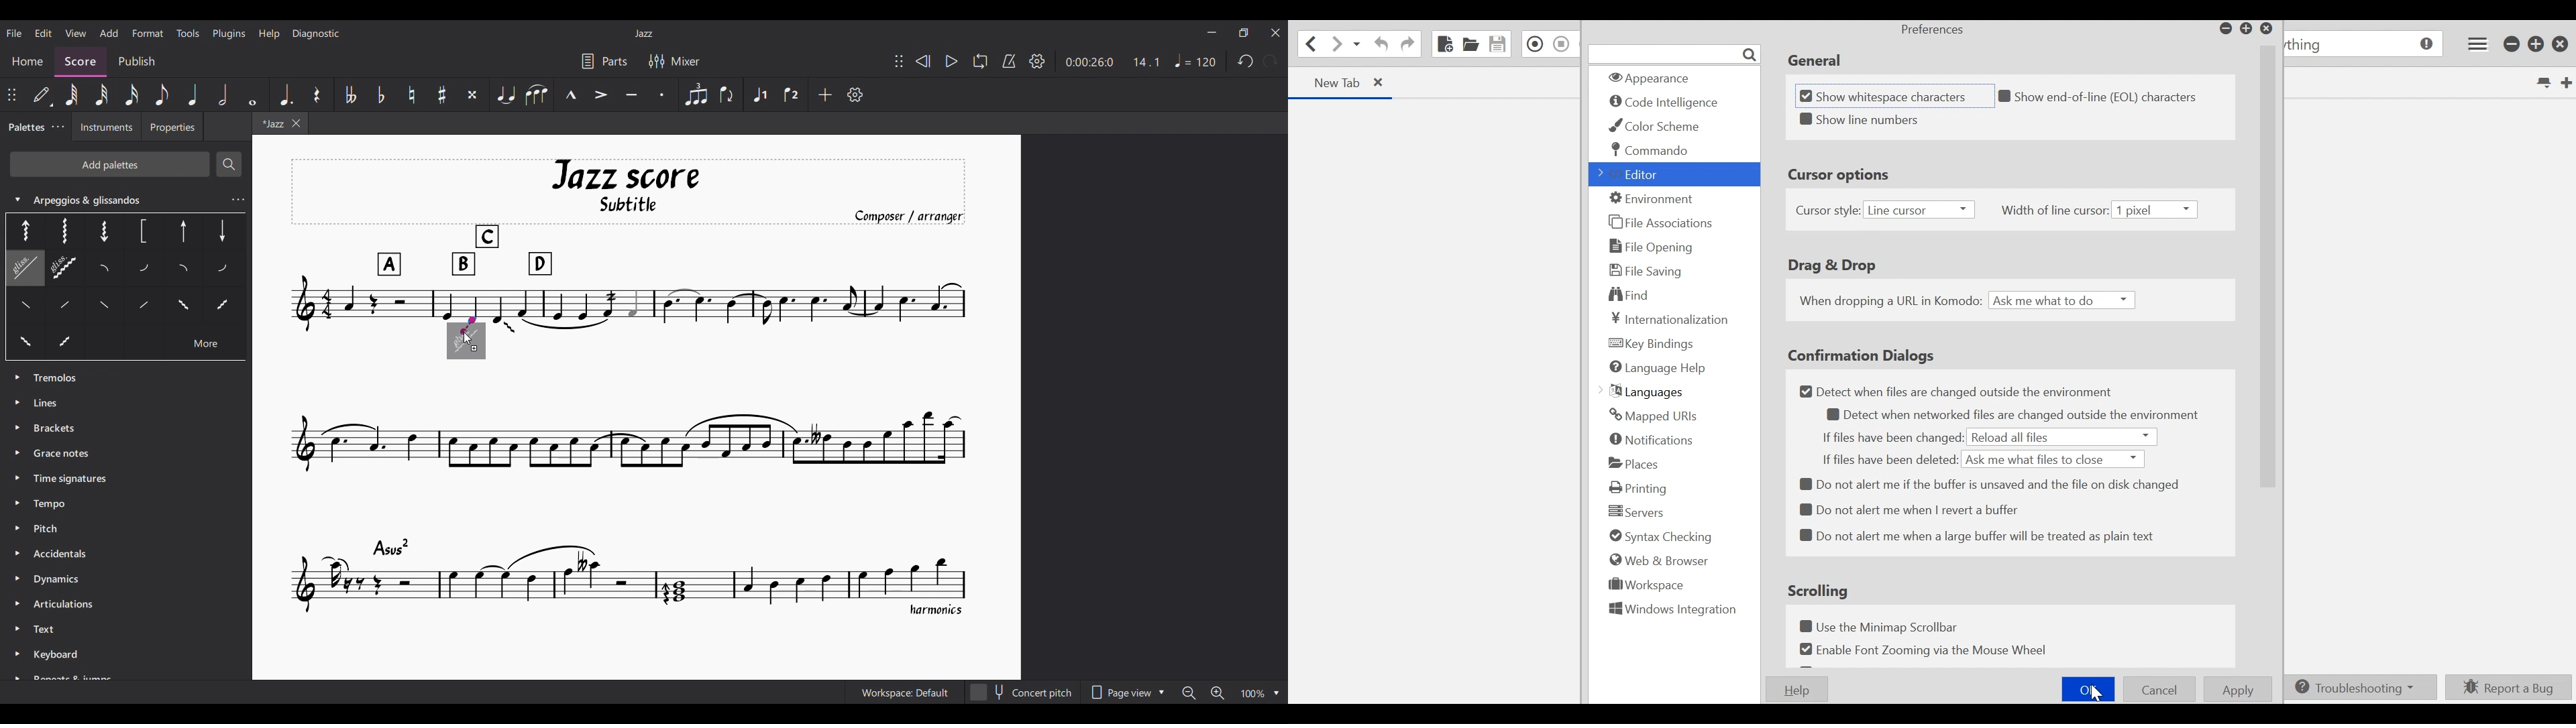 The width and height of the screenshot is (2576, 728). Describe the element at coordinates (223, 95) in the screenshot. I see `Half note` at that location.